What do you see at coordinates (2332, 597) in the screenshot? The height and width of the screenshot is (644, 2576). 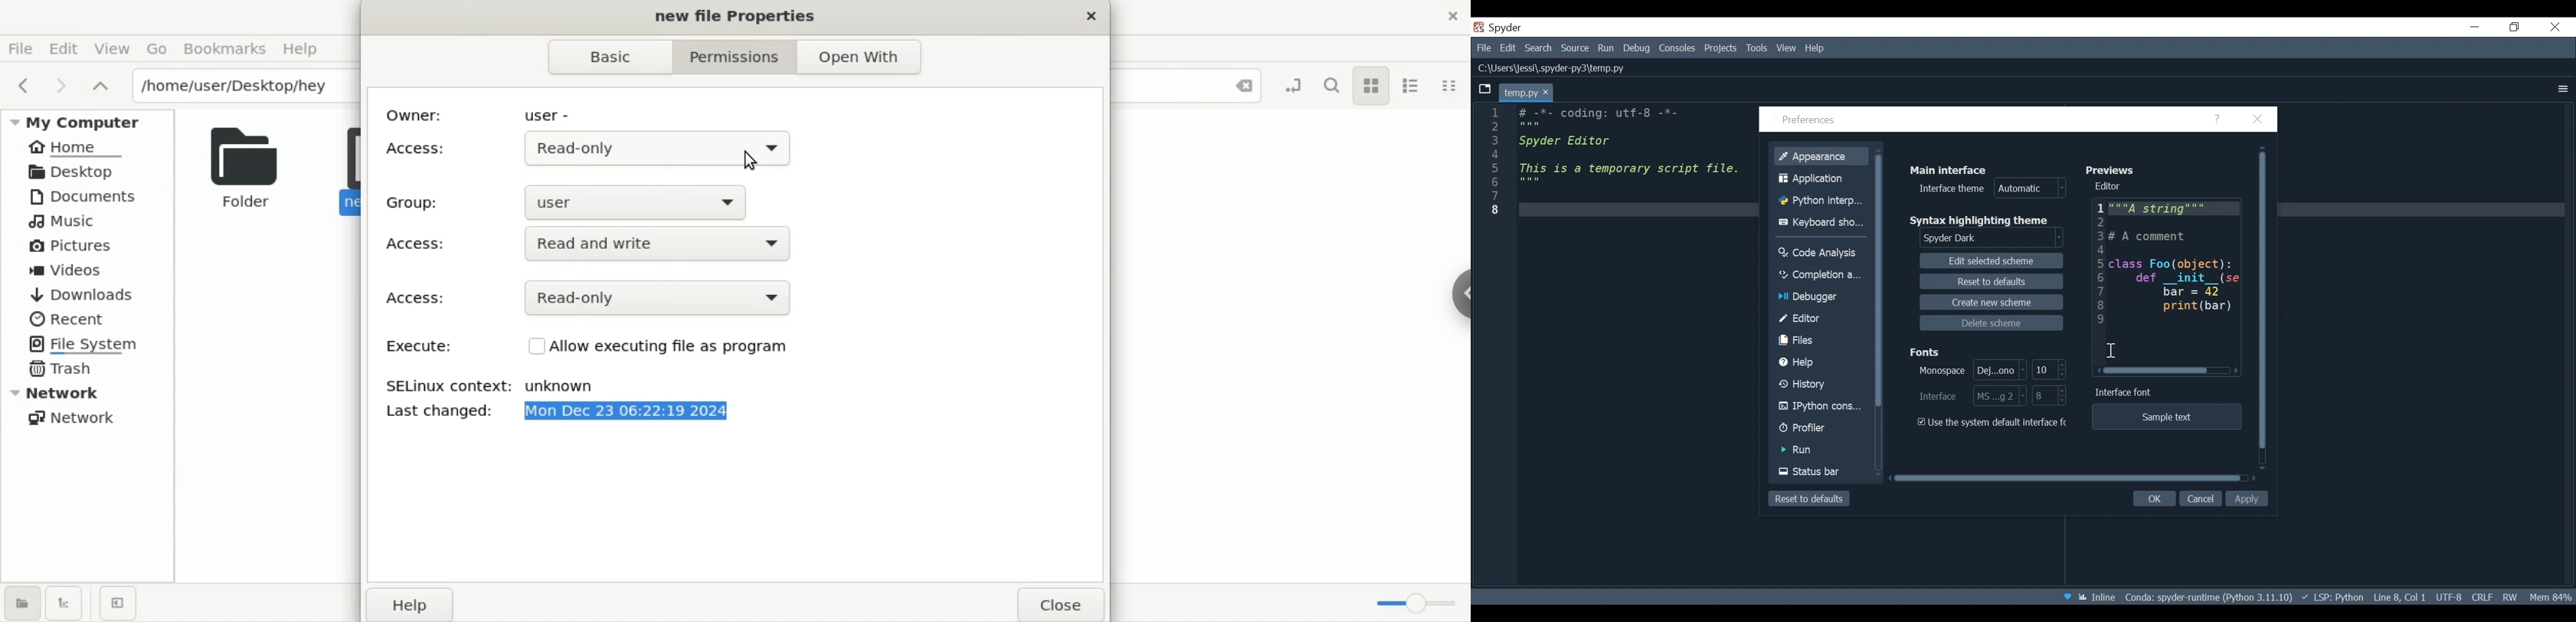 I see `Language` at bounding box center [2332, 597].